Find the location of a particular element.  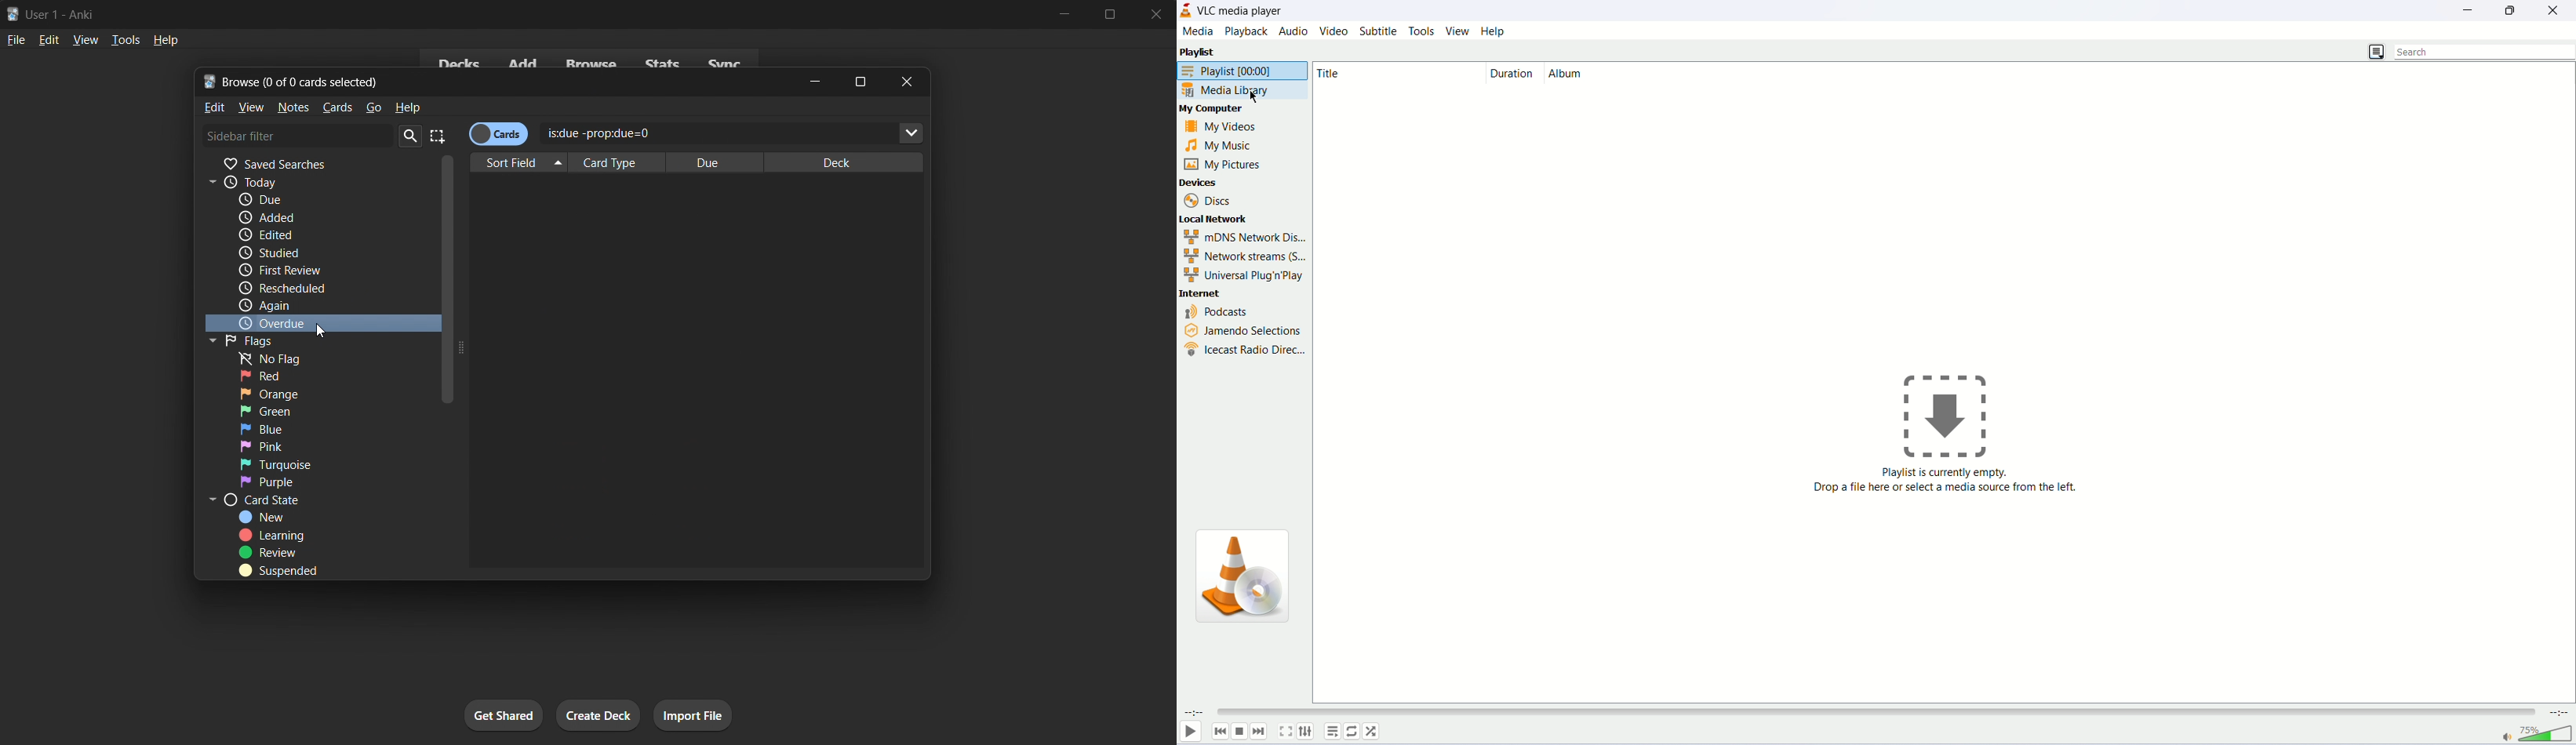

import file is located at coordinates (691, 716).